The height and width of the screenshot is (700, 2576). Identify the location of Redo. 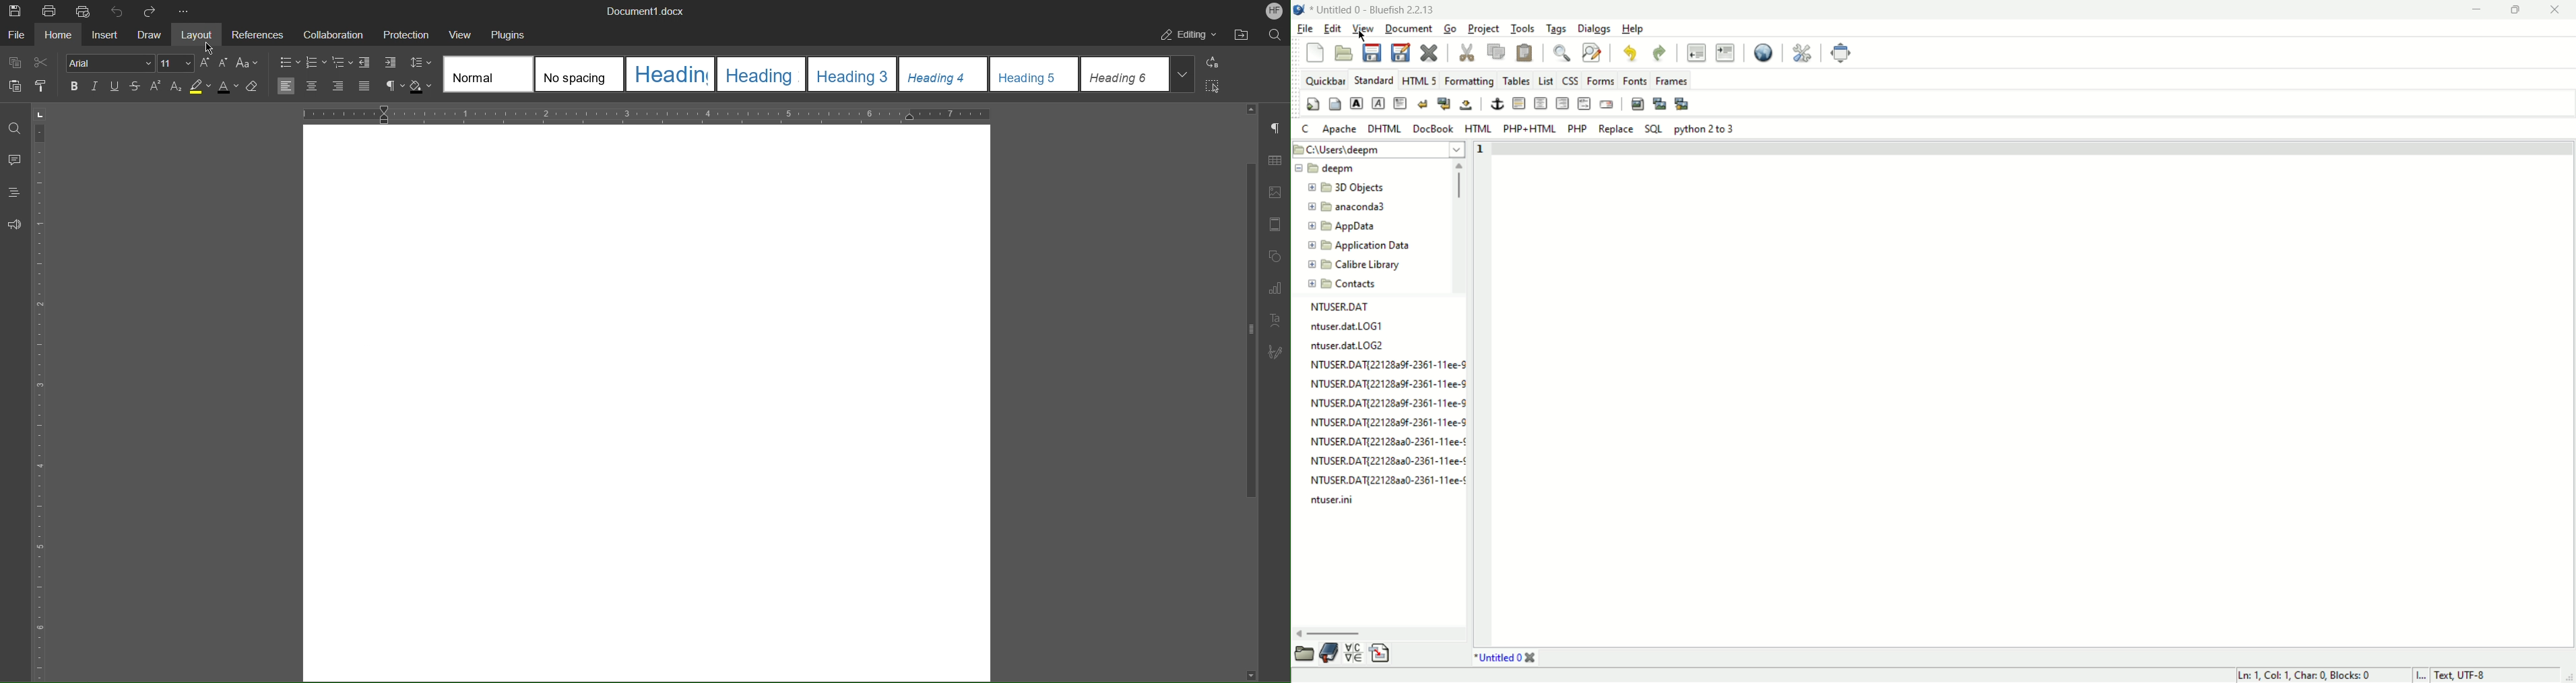
(149, 11).